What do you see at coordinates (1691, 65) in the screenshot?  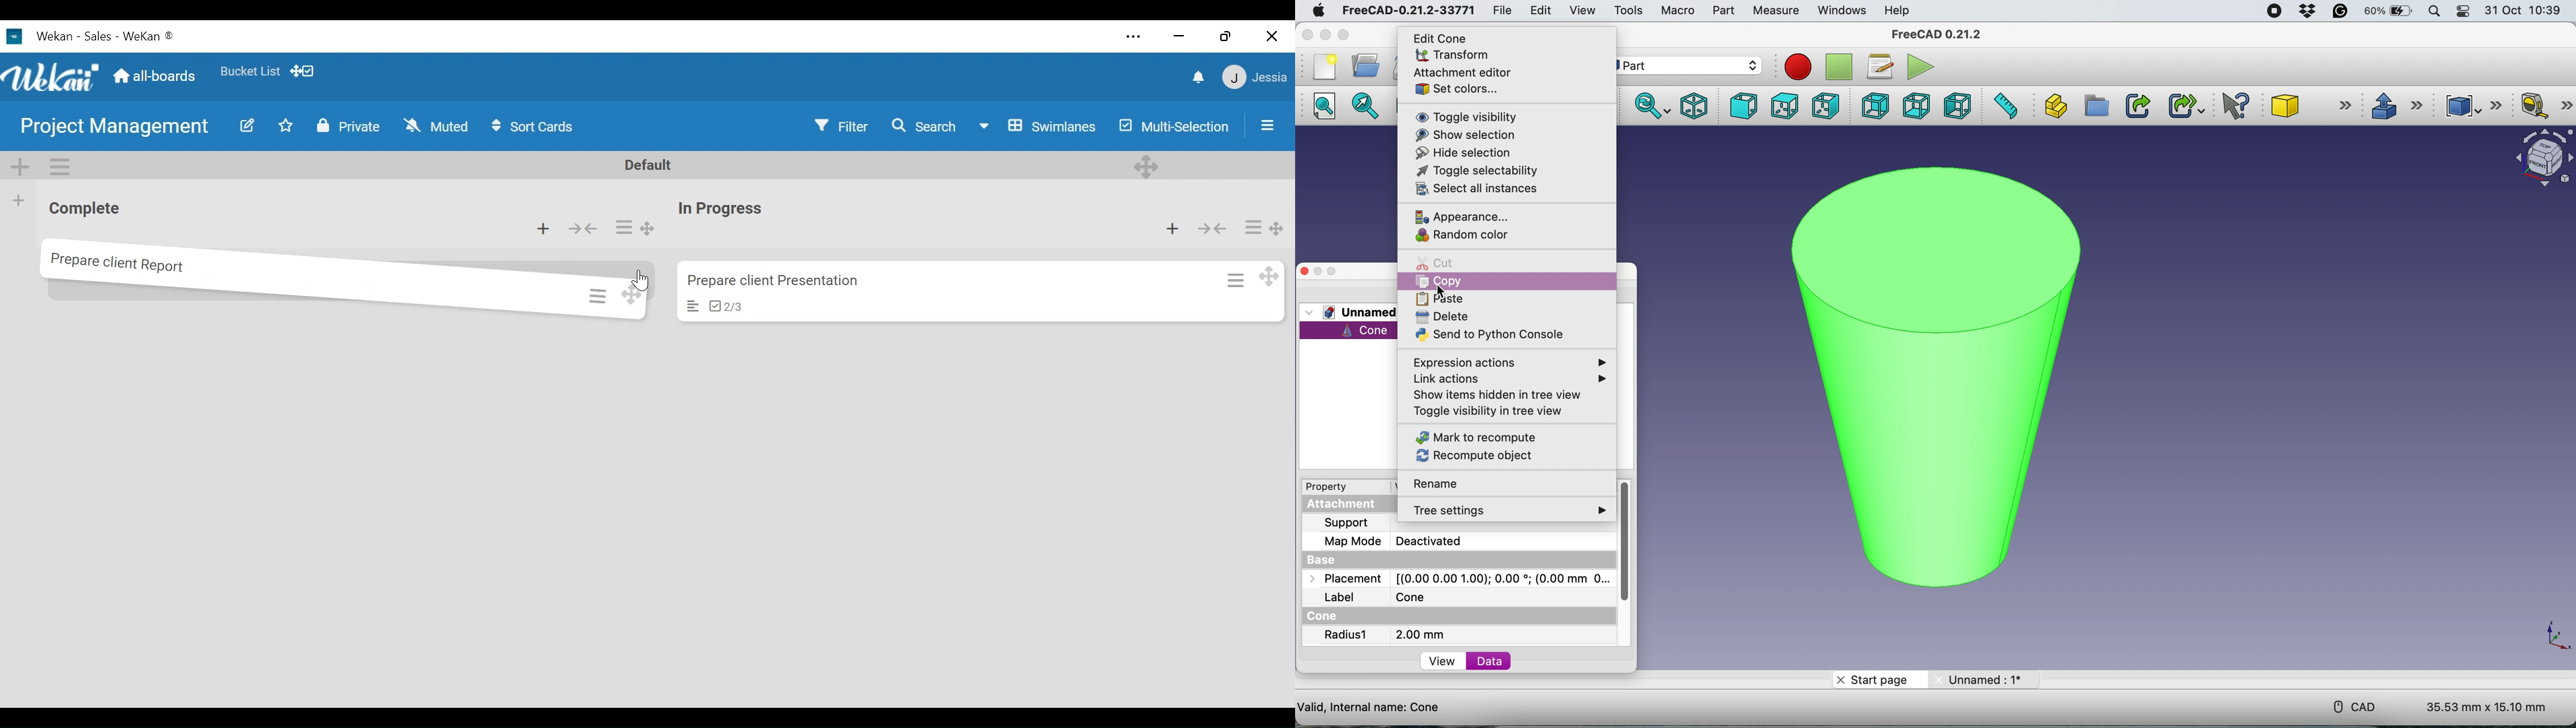 I see `part` at bounding box center [1691, 65].